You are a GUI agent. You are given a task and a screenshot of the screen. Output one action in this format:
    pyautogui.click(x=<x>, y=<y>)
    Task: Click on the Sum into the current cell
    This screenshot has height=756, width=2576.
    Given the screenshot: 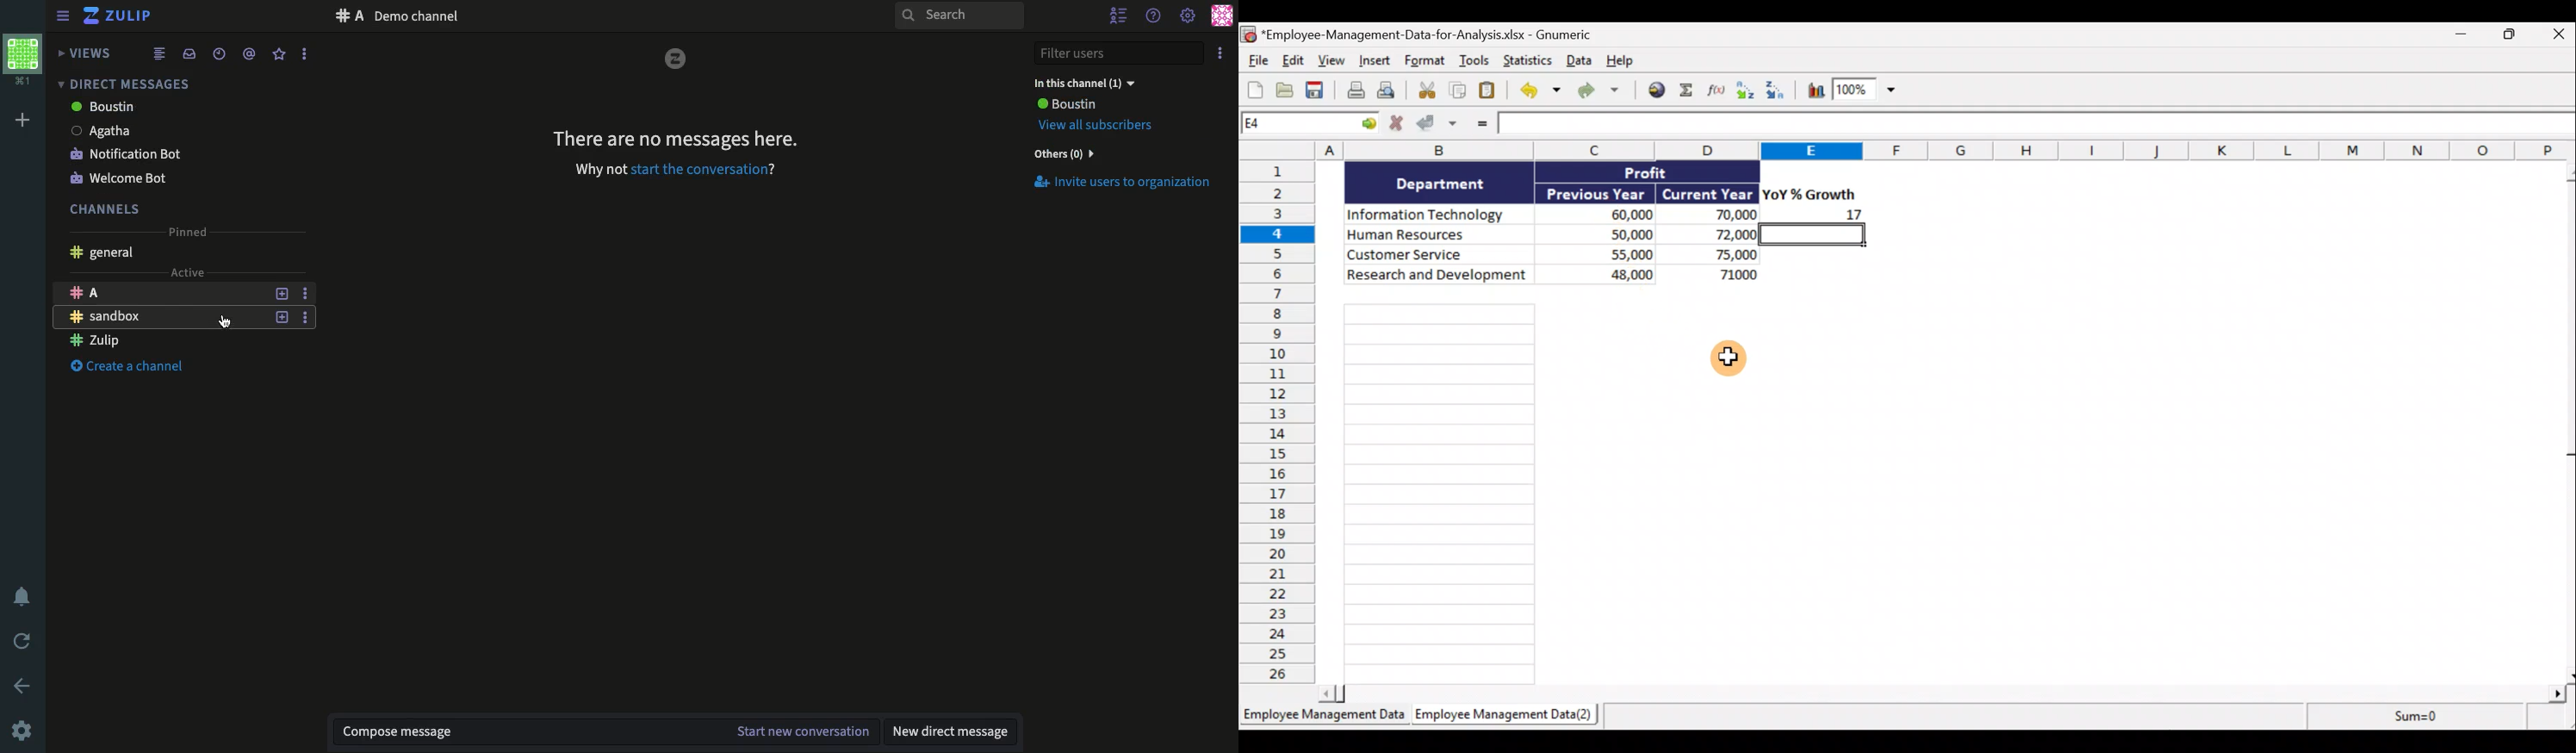 What is the action you would take?
    pyautogui.click(x=1690, y=91)
    